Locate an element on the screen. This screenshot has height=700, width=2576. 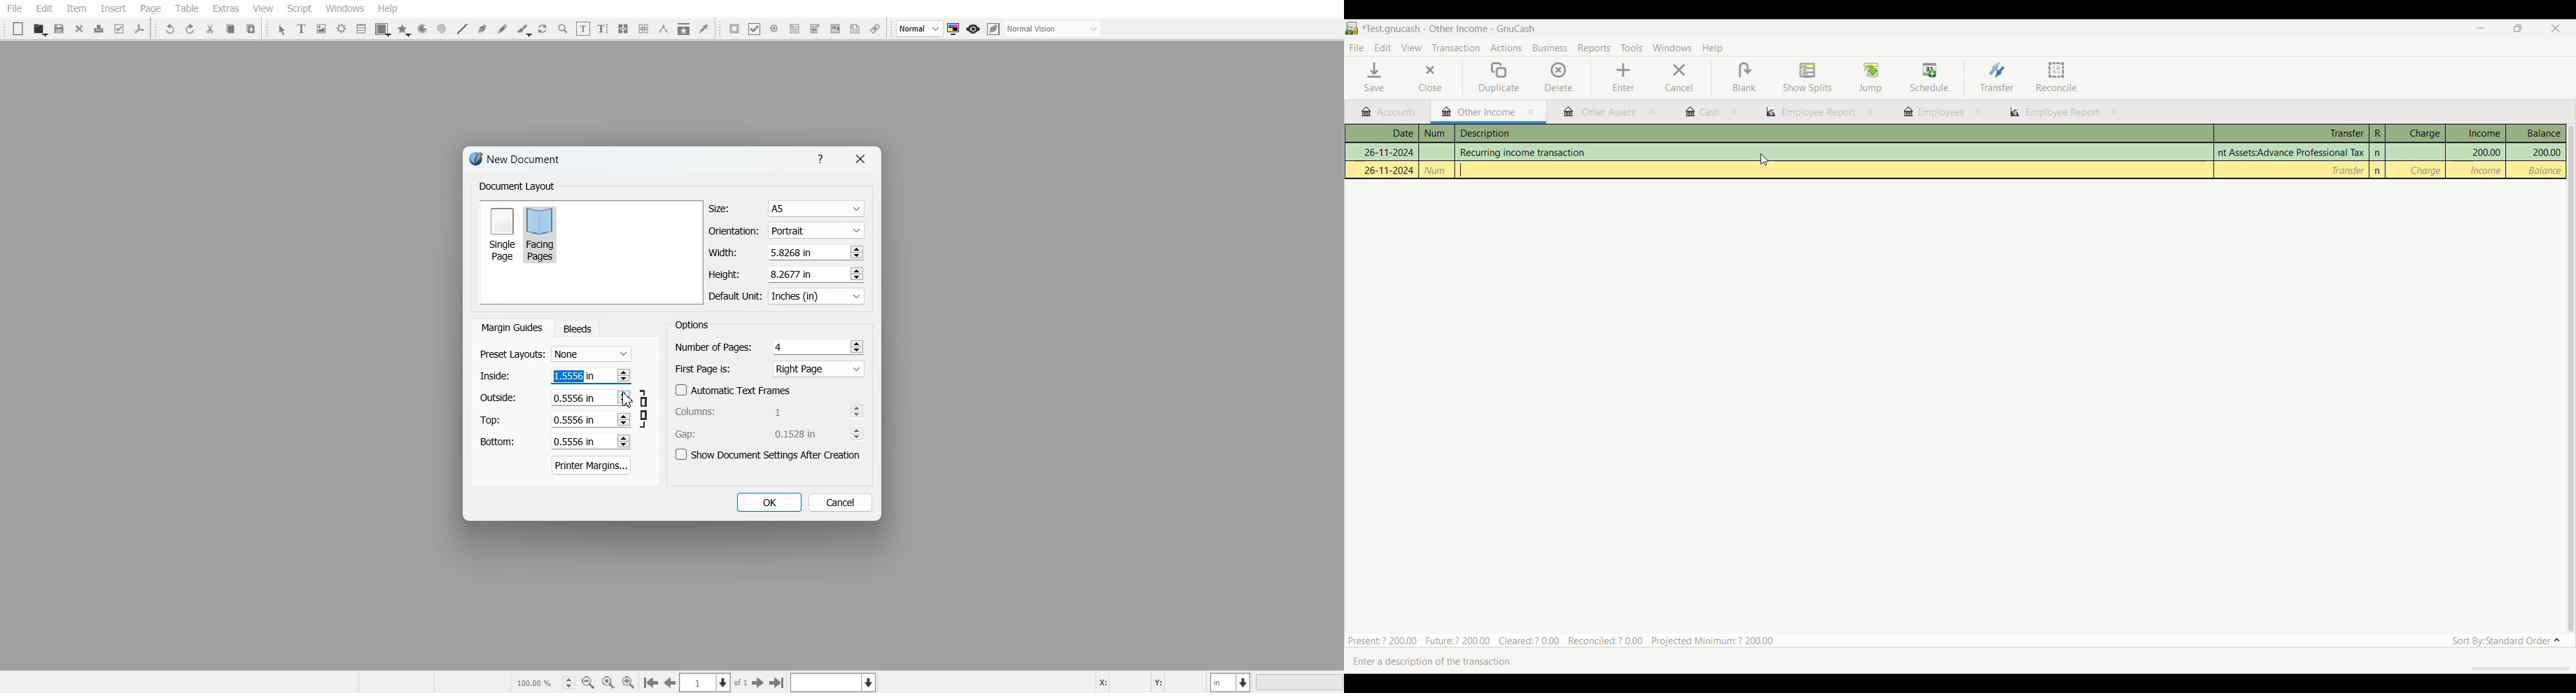
Number of Pages is located at coordinates (769, 346).